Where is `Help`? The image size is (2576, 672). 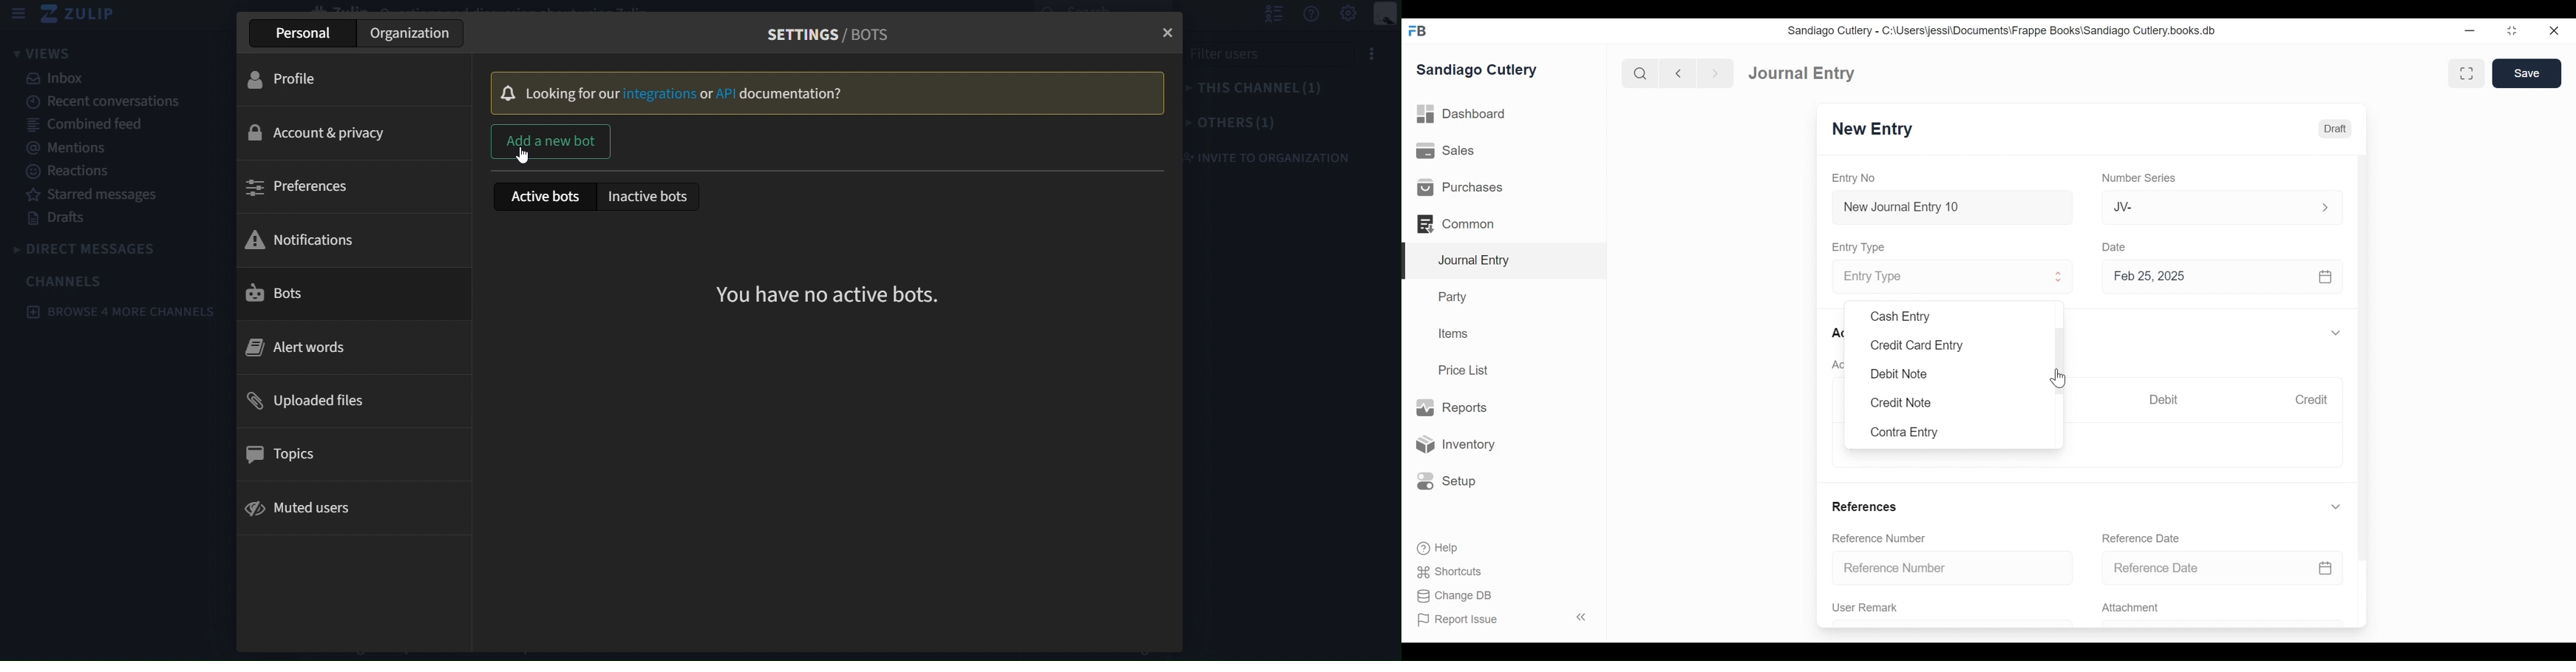
Help is located at coordinates (1436, 547).